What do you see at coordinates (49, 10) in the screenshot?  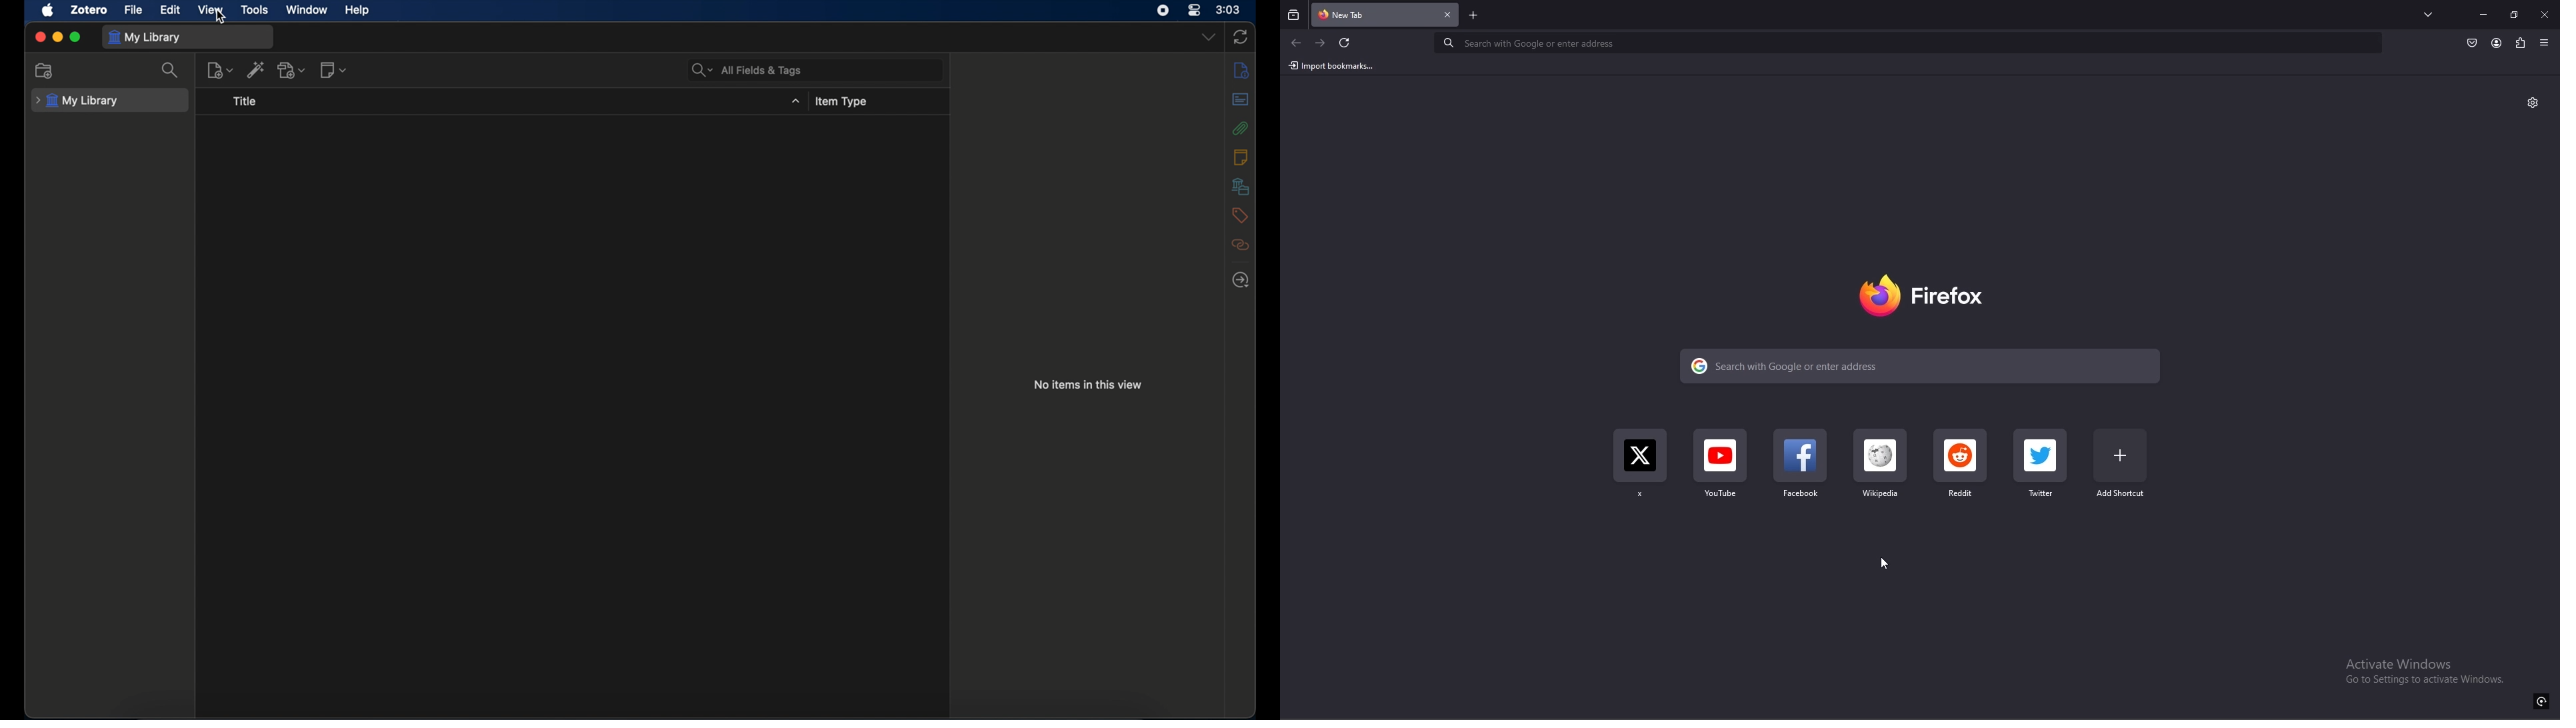 I see `apple icon` at bounding box center [49, 10].